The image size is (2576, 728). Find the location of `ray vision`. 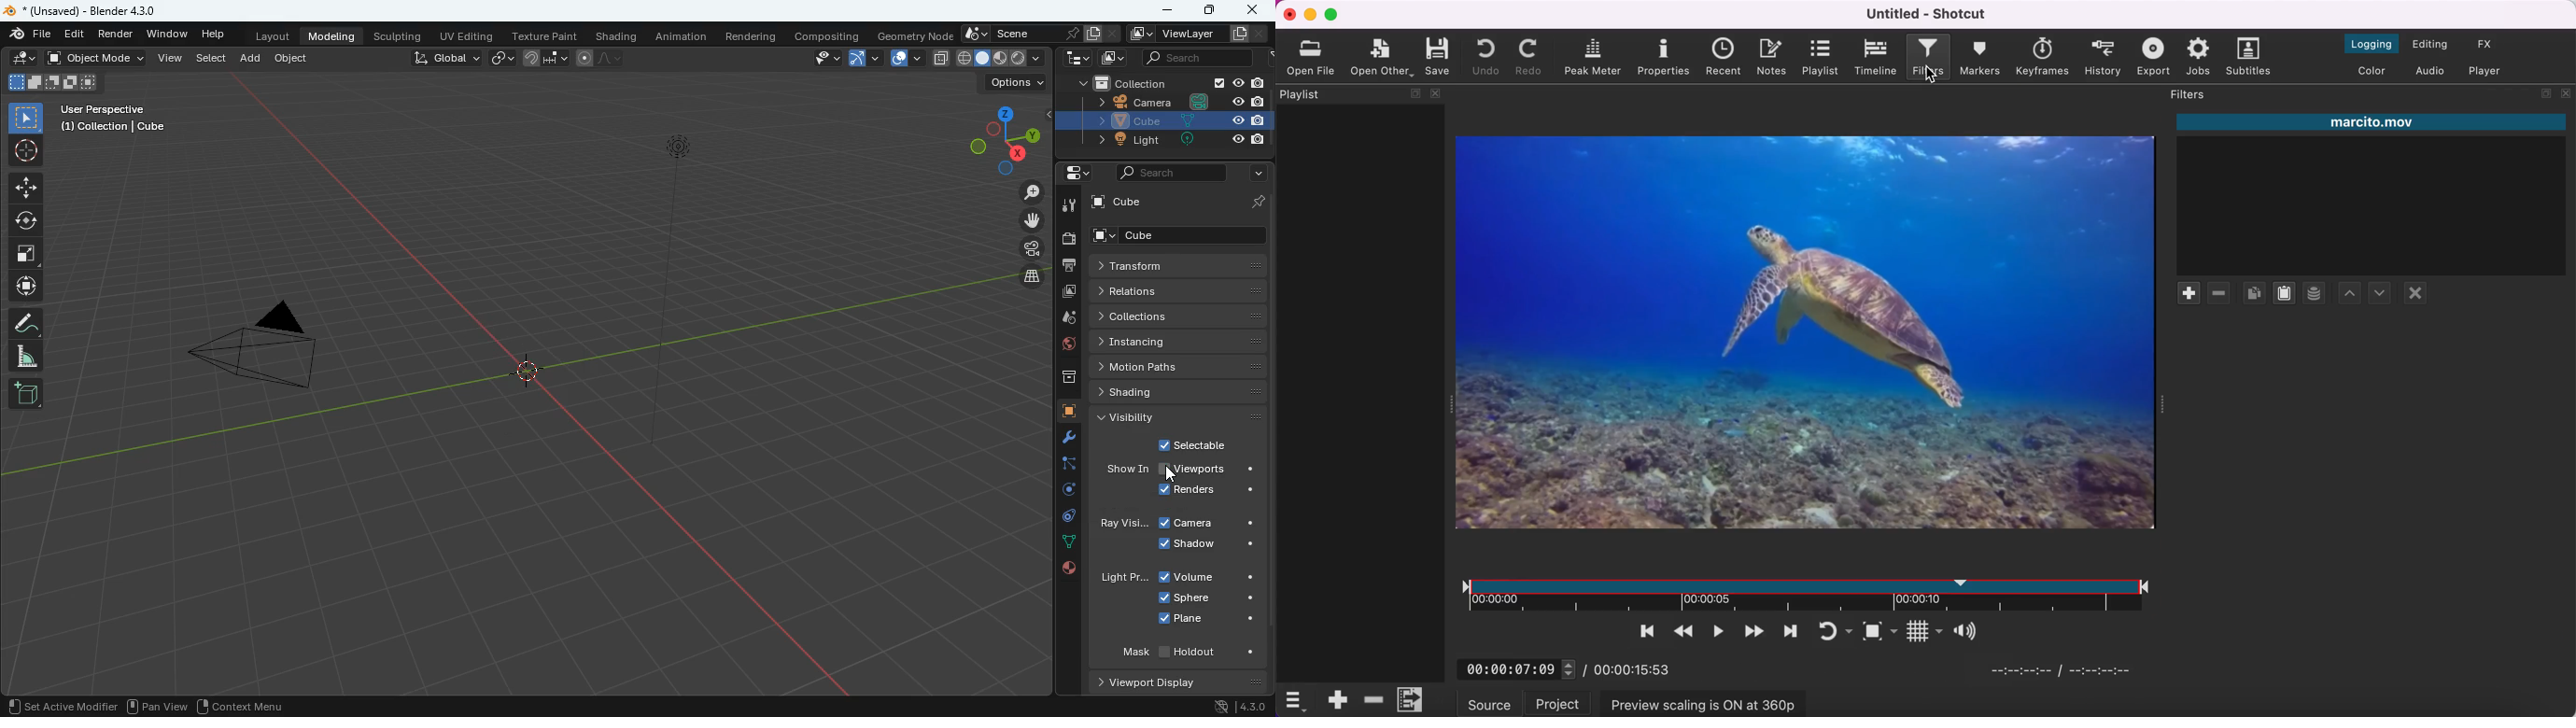

ray vision is located at coordinates (1125, 525).